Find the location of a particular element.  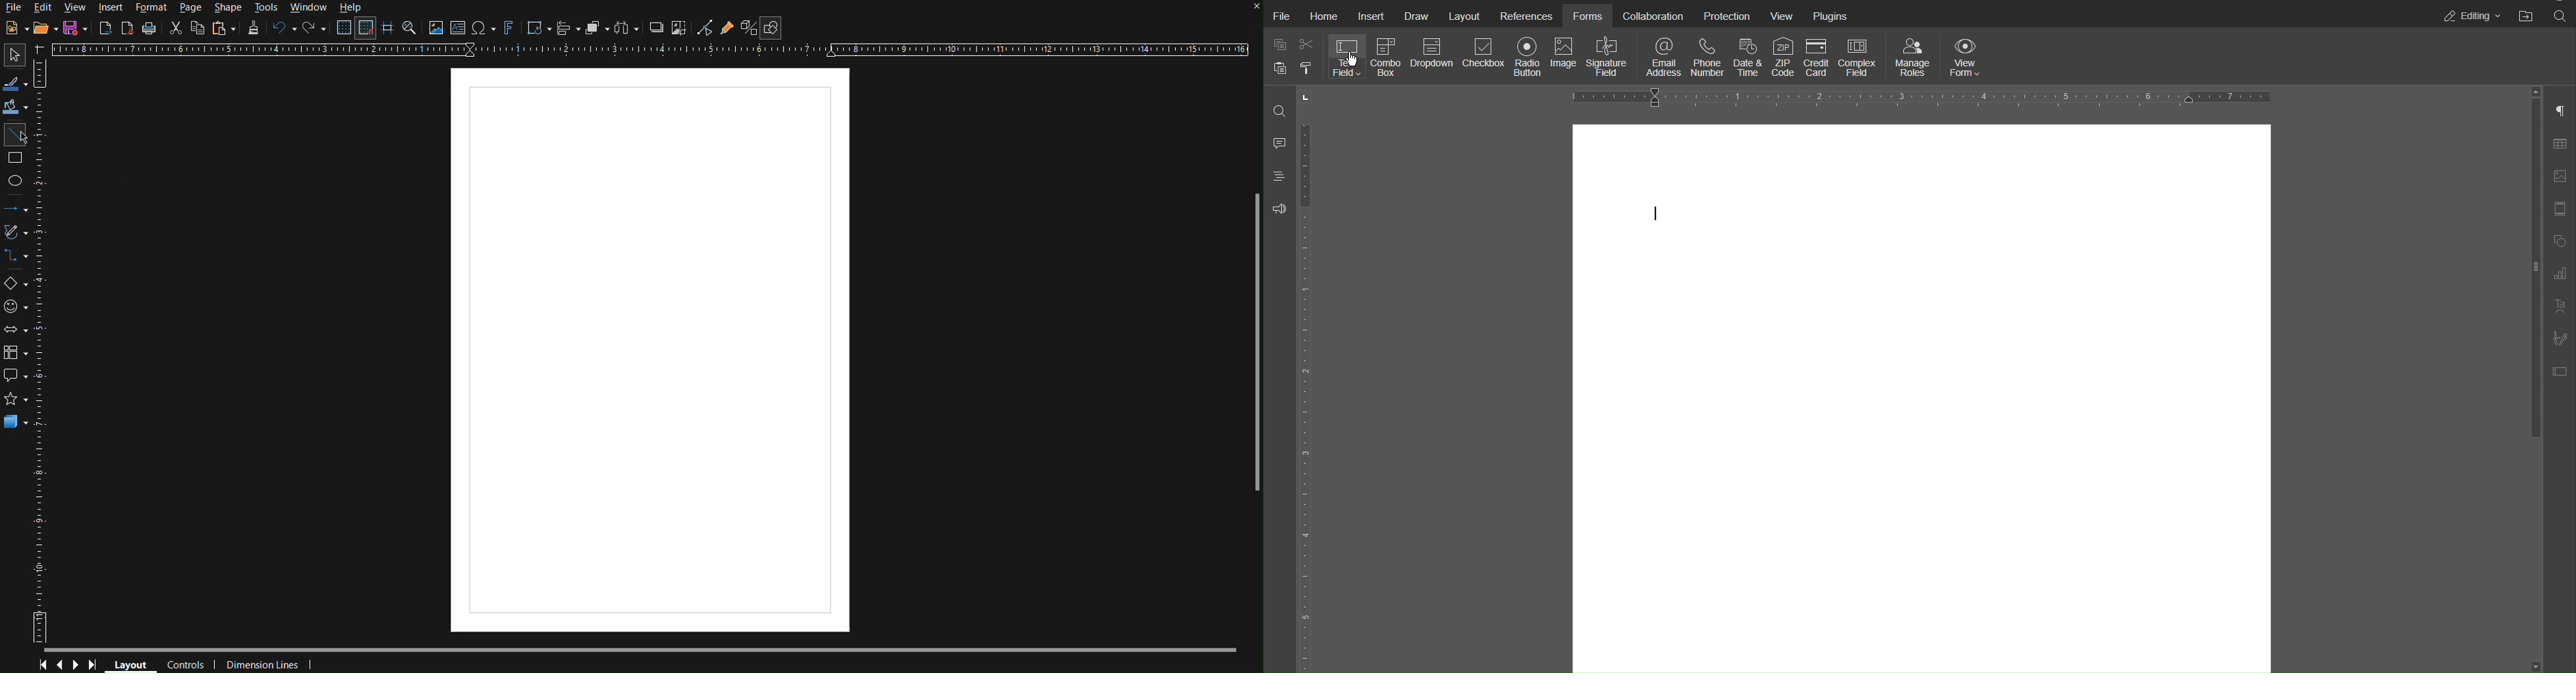

cursor is located at coordinates (1653, 210).